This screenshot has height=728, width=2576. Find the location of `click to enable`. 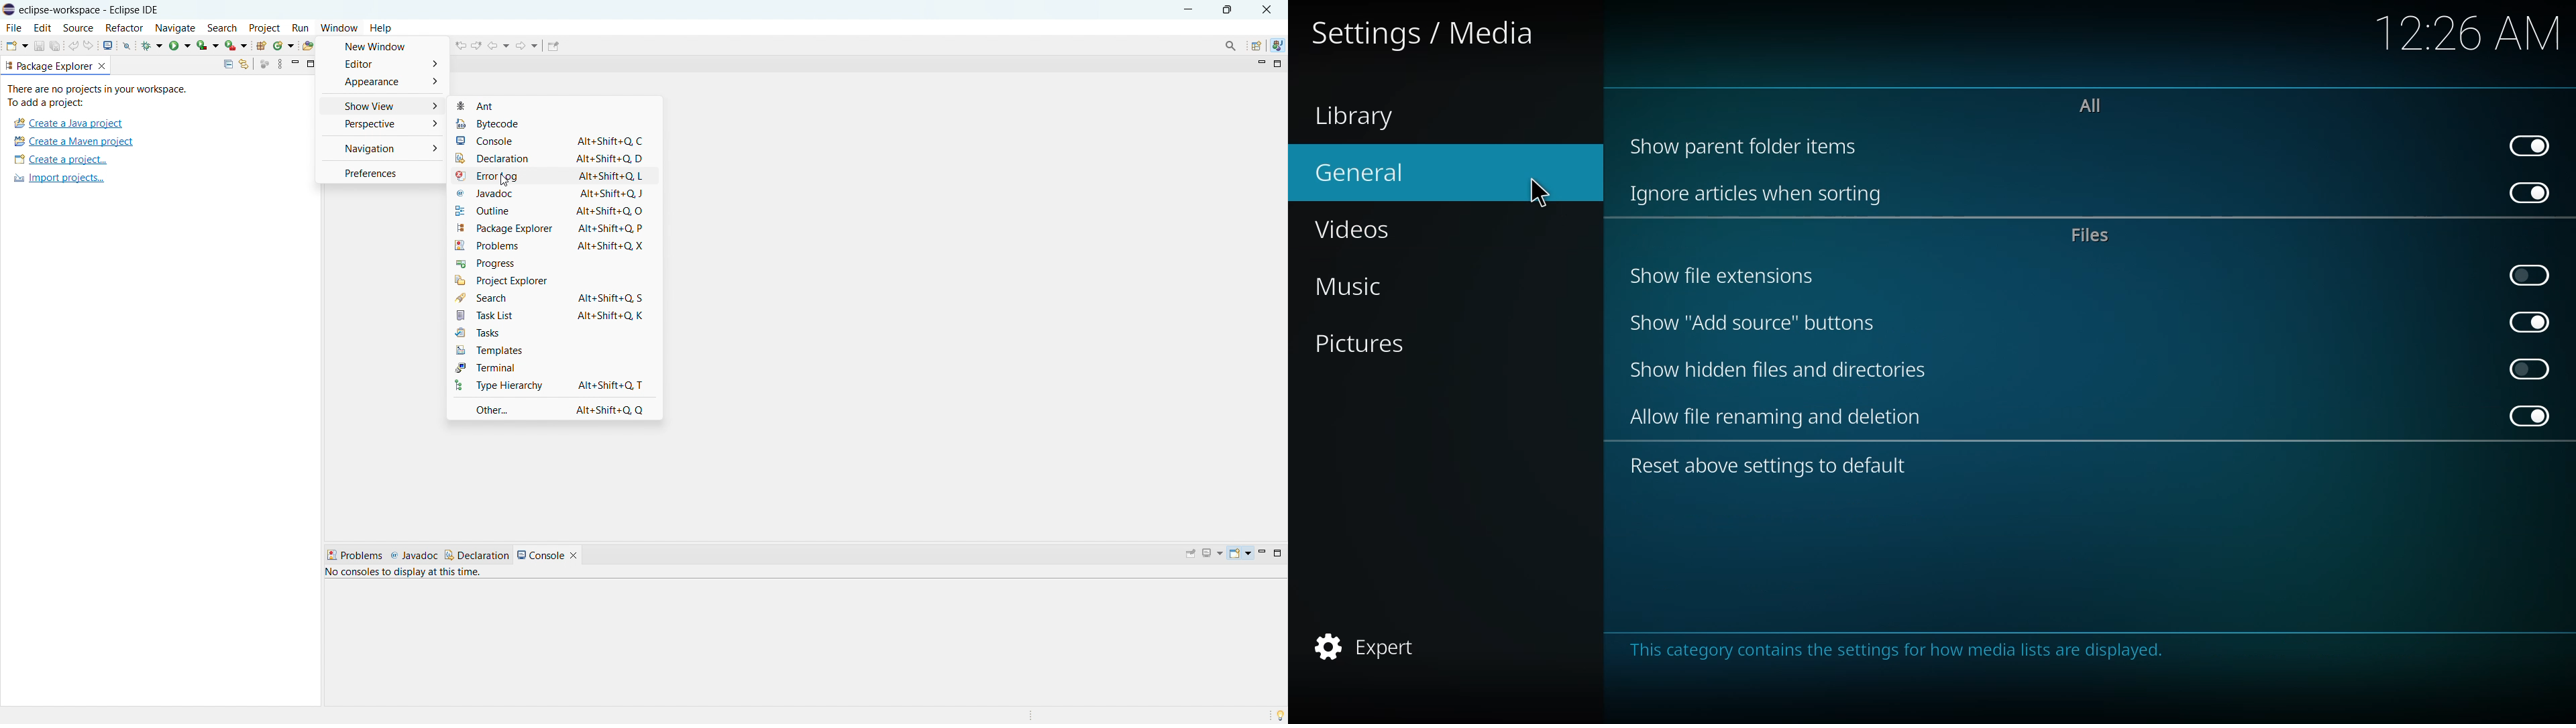

click to enable is located at coordinates (2530, 367).